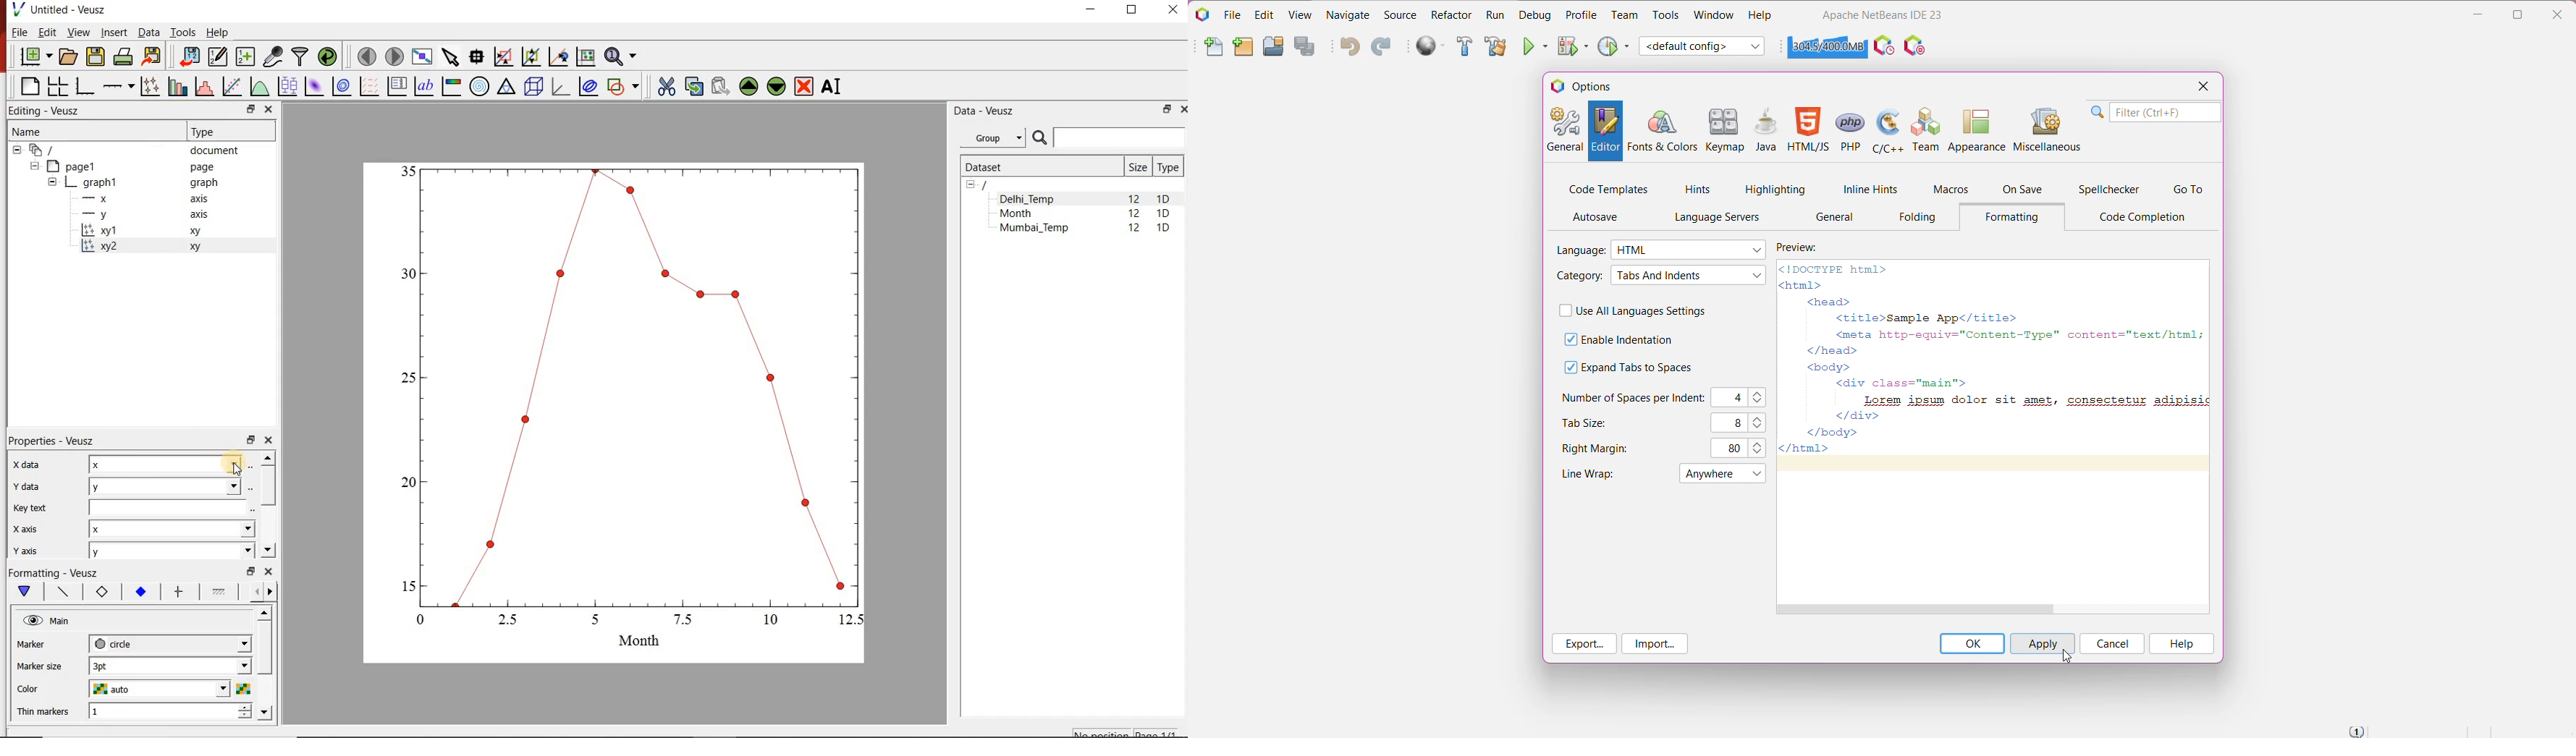 Image resolution: width=2576 pixels, height=756 pixels. I want to click on Profile Project, so click(1614, 46).